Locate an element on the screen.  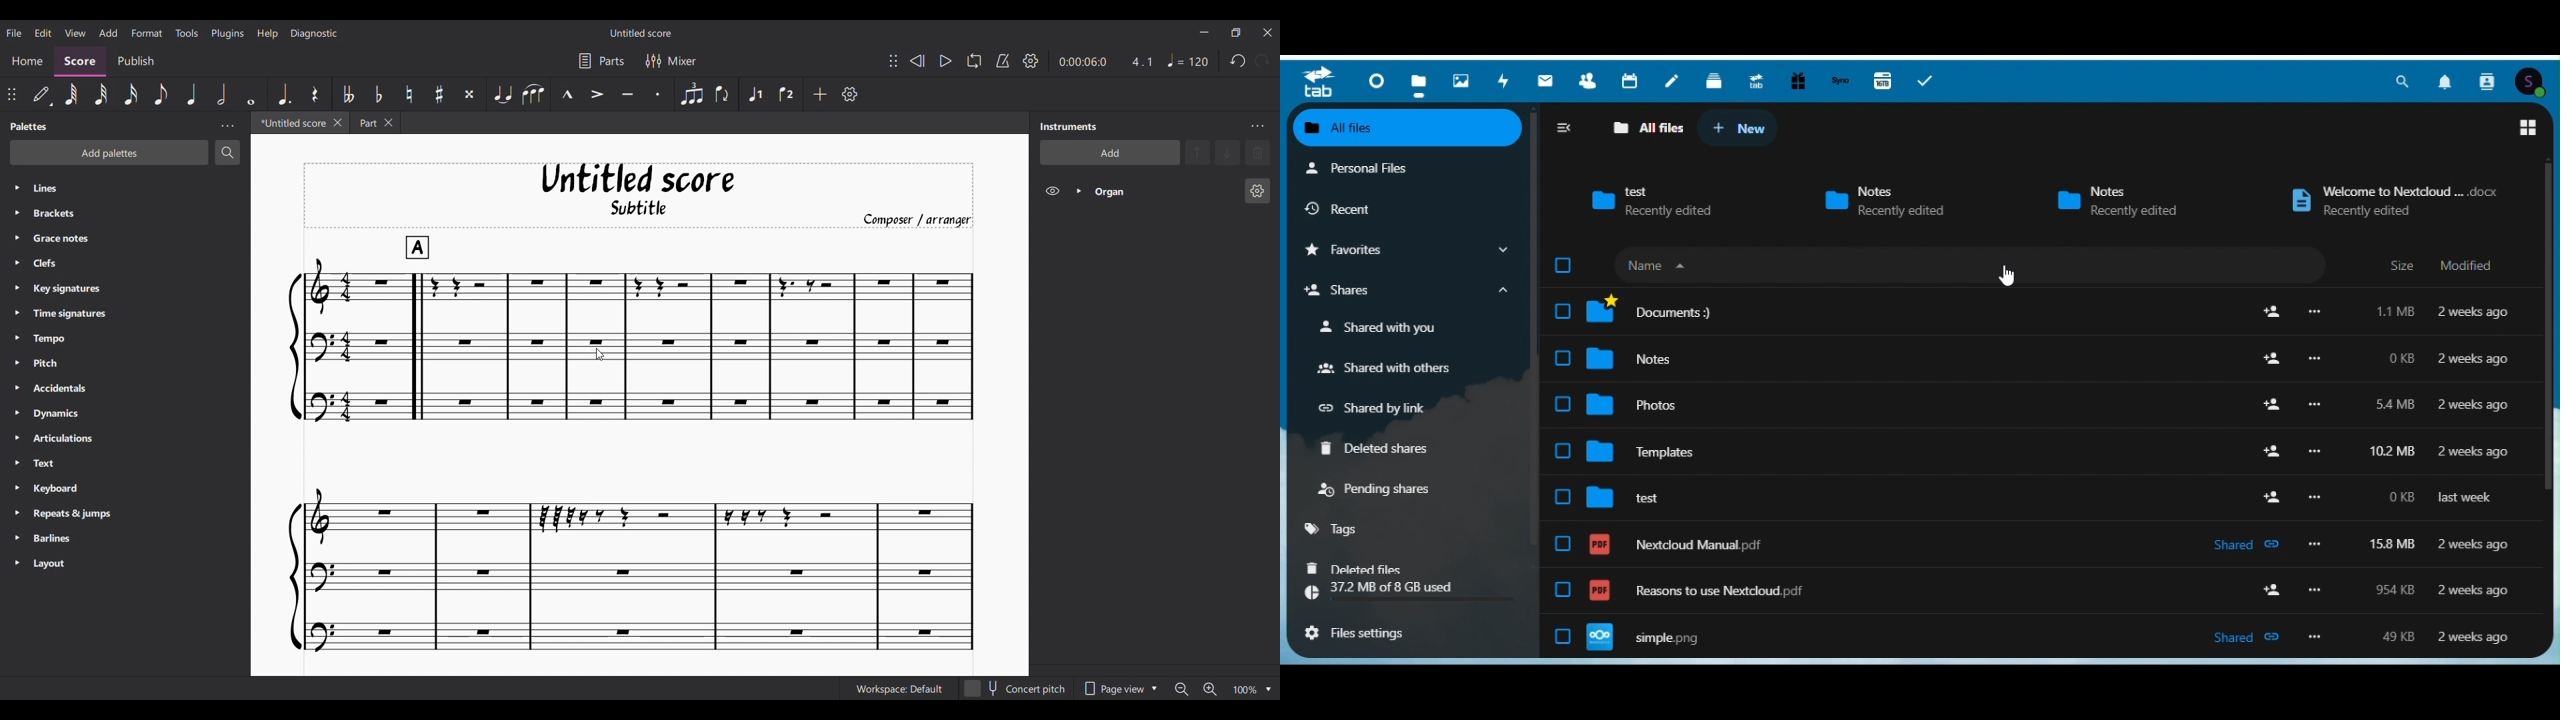
Contacts is located at coordinates (2489, 81).